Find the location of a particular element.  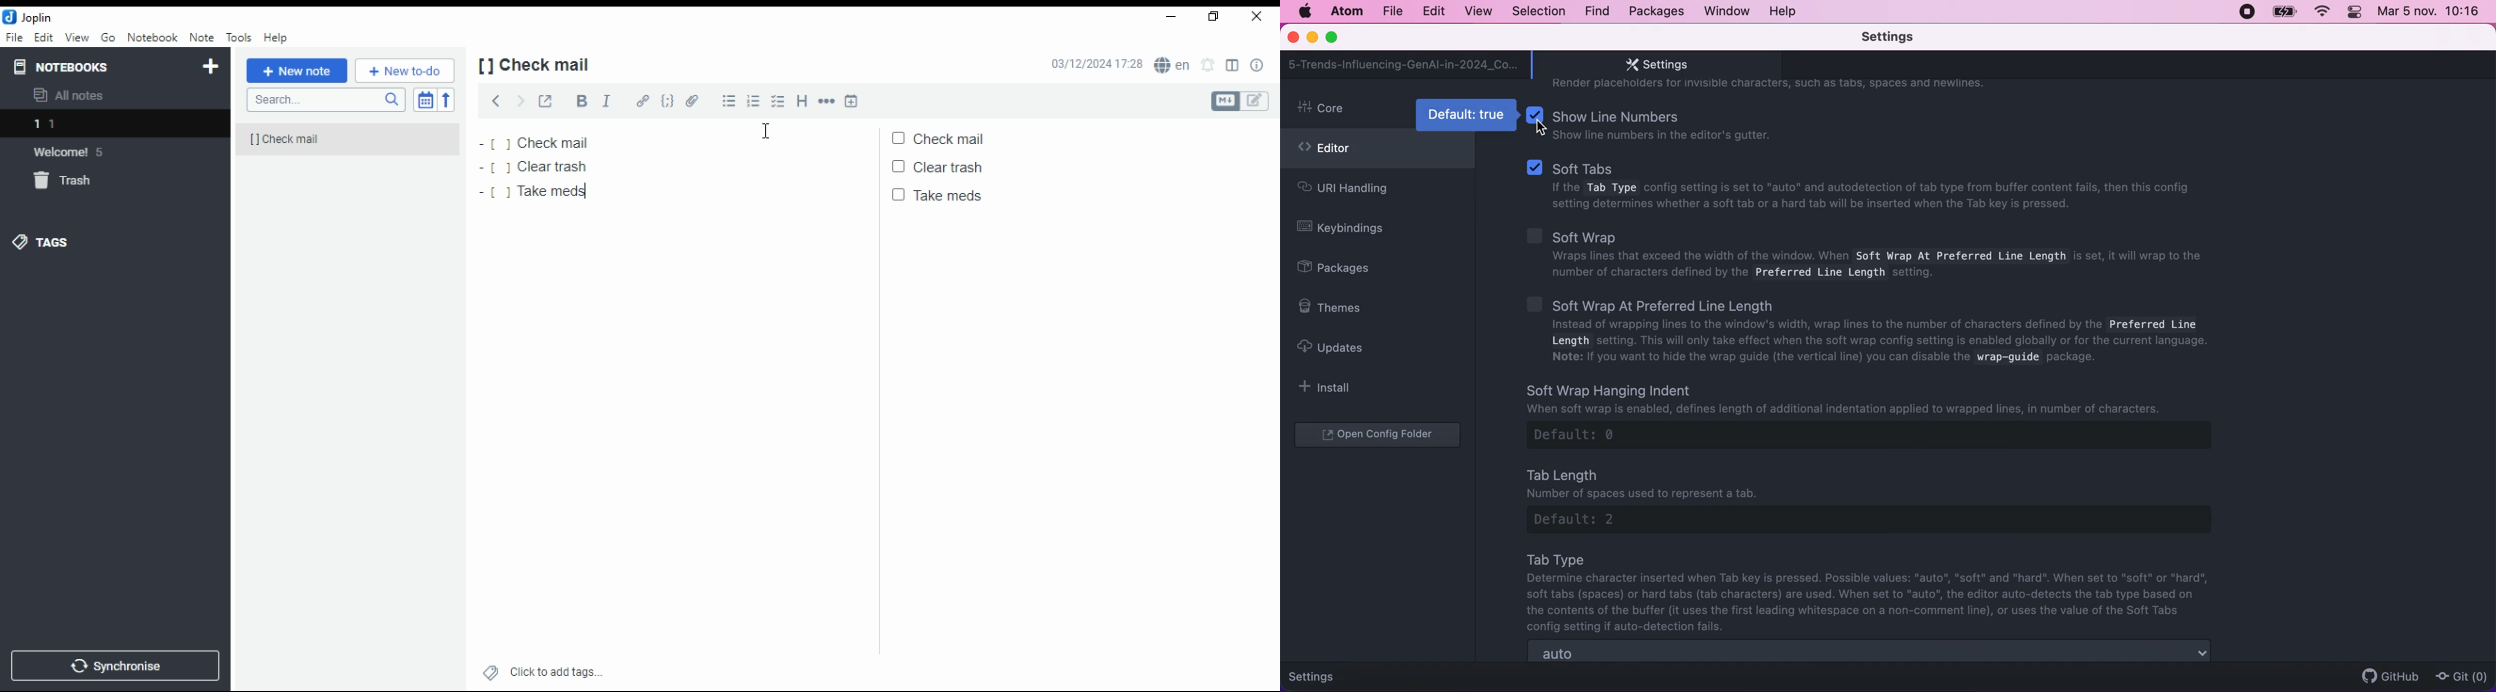

soft wrap hanging indent is located at coordinates (1890, 415).